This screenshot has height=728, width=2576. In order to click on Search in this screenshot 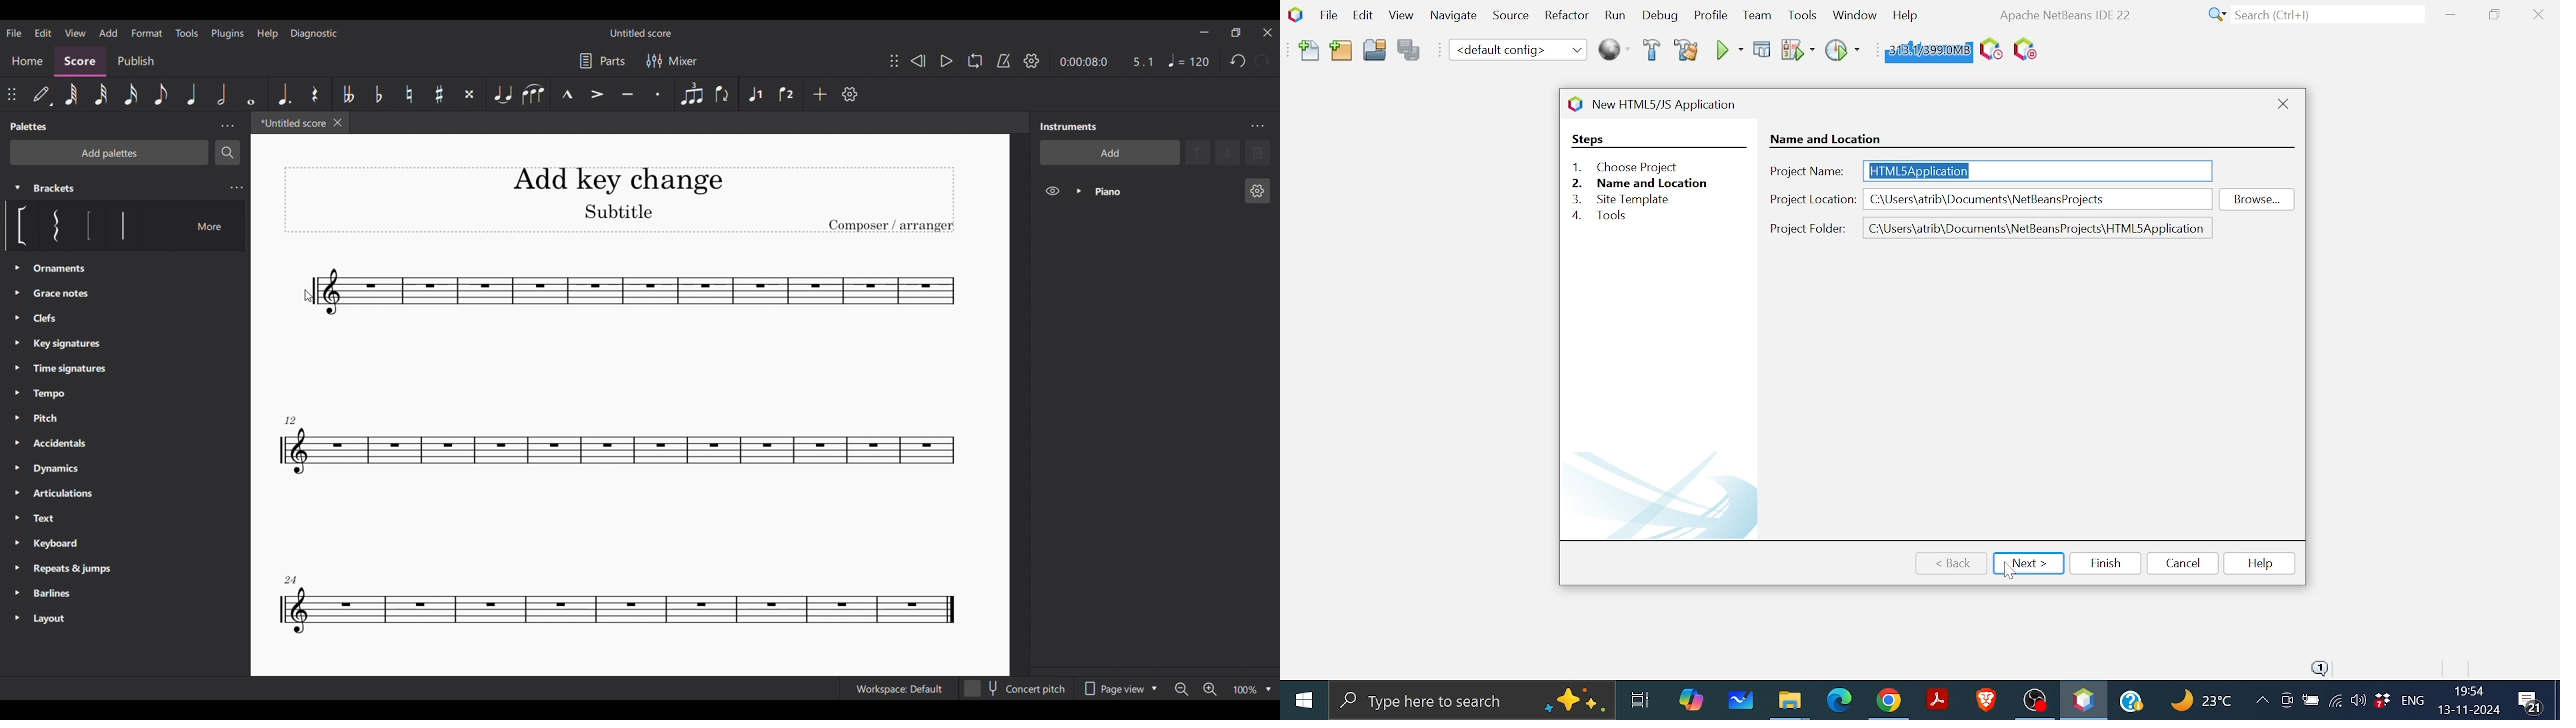, I will do `click(2312, 15)`.